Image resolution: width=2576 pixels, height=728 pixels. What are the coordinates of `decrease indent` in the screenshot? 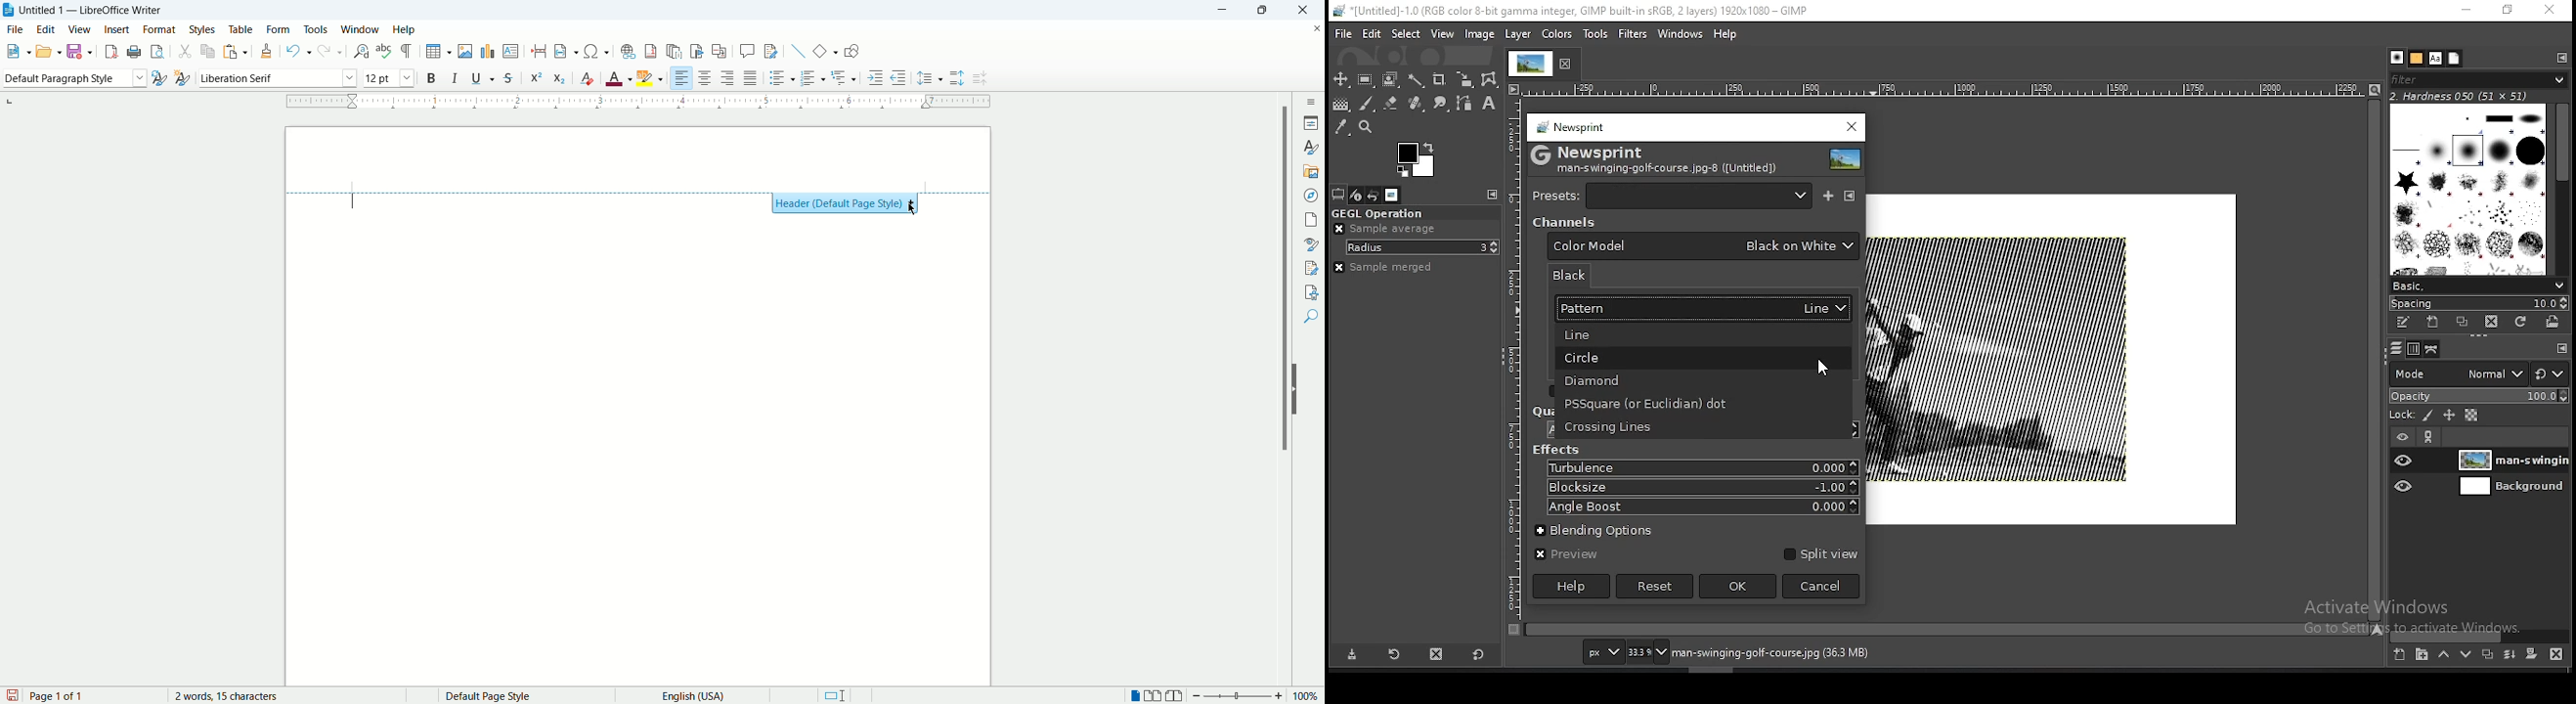 It's located at (898, 78).